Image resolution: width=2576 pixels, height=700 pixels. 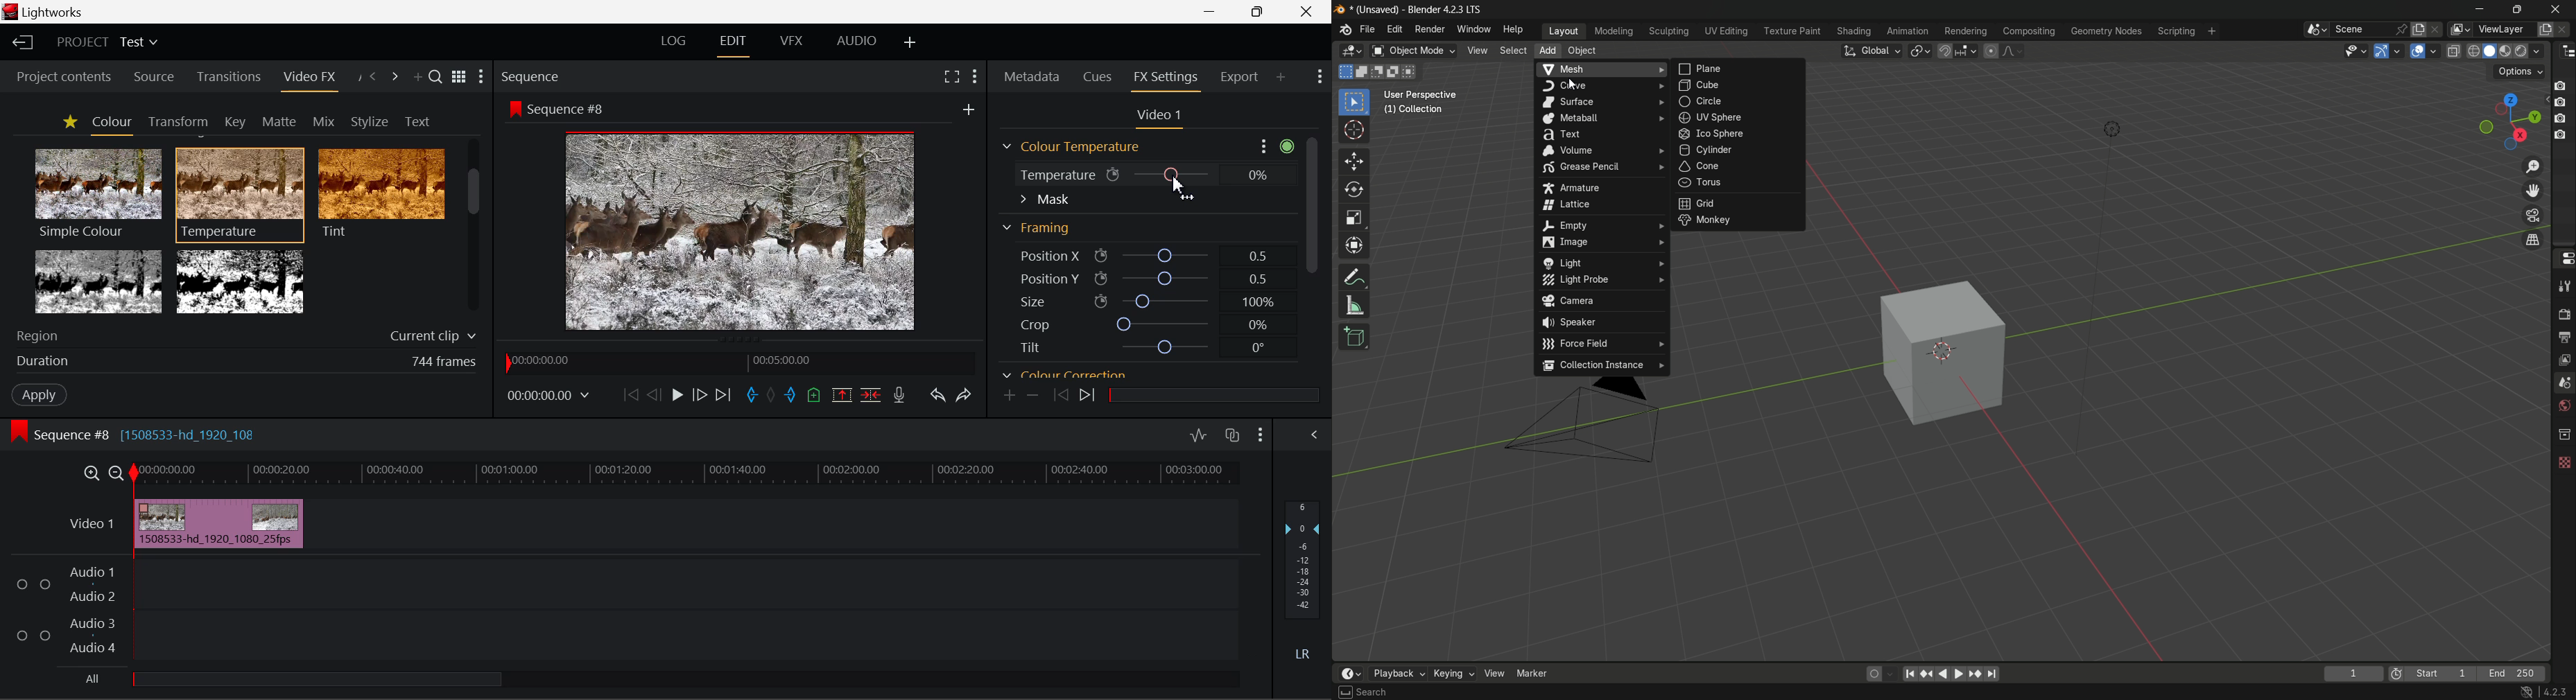 What do you see at coordinates (55, 12) in the screenshot?
I see `Lightworks` at bounding box center [55, 12].